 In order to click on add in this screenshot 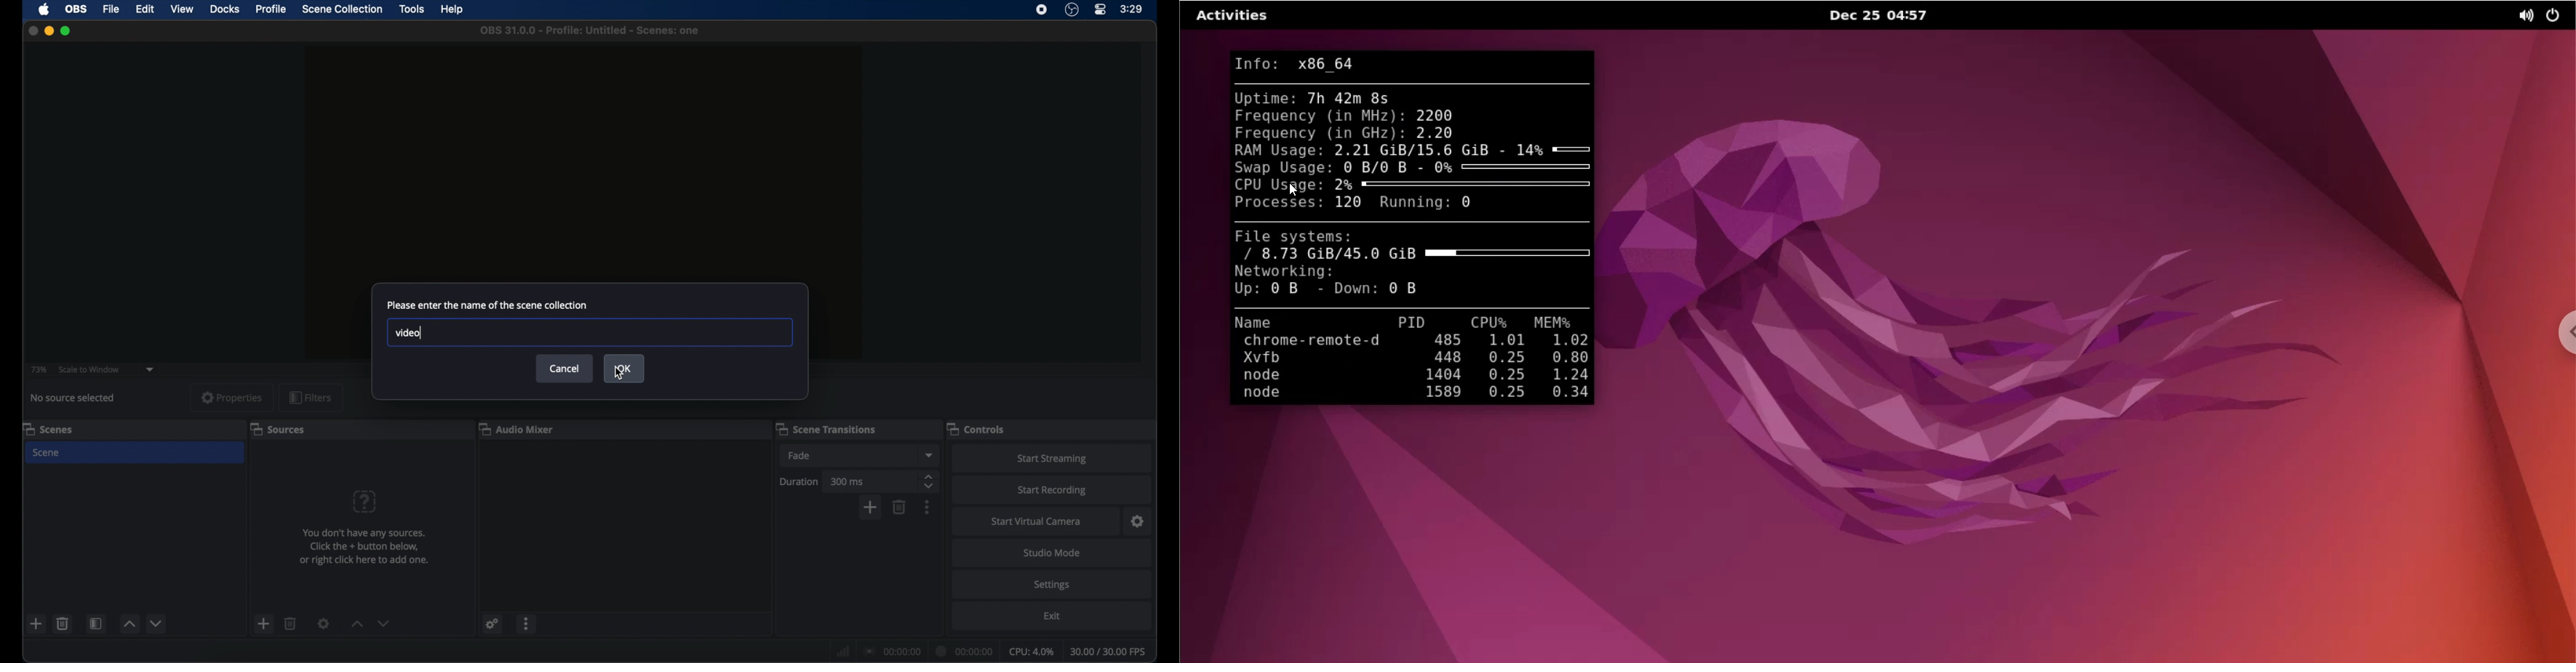, I will do `click(263, 623)`.